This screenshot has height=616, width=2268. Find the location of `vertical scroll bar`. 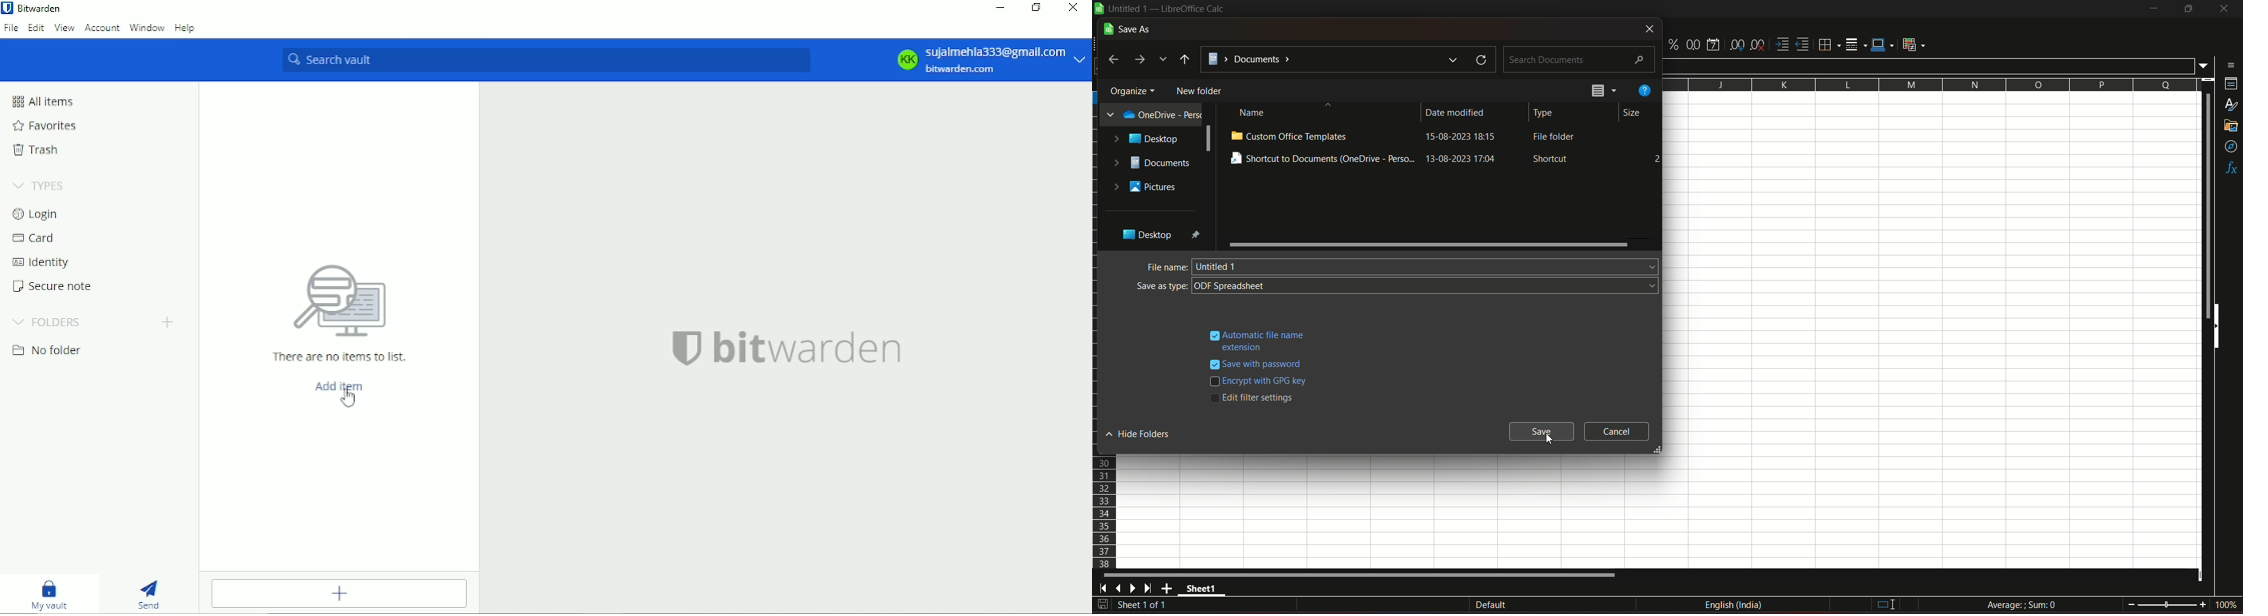

vertical scroll bar is located at coordinates (2207, 206).